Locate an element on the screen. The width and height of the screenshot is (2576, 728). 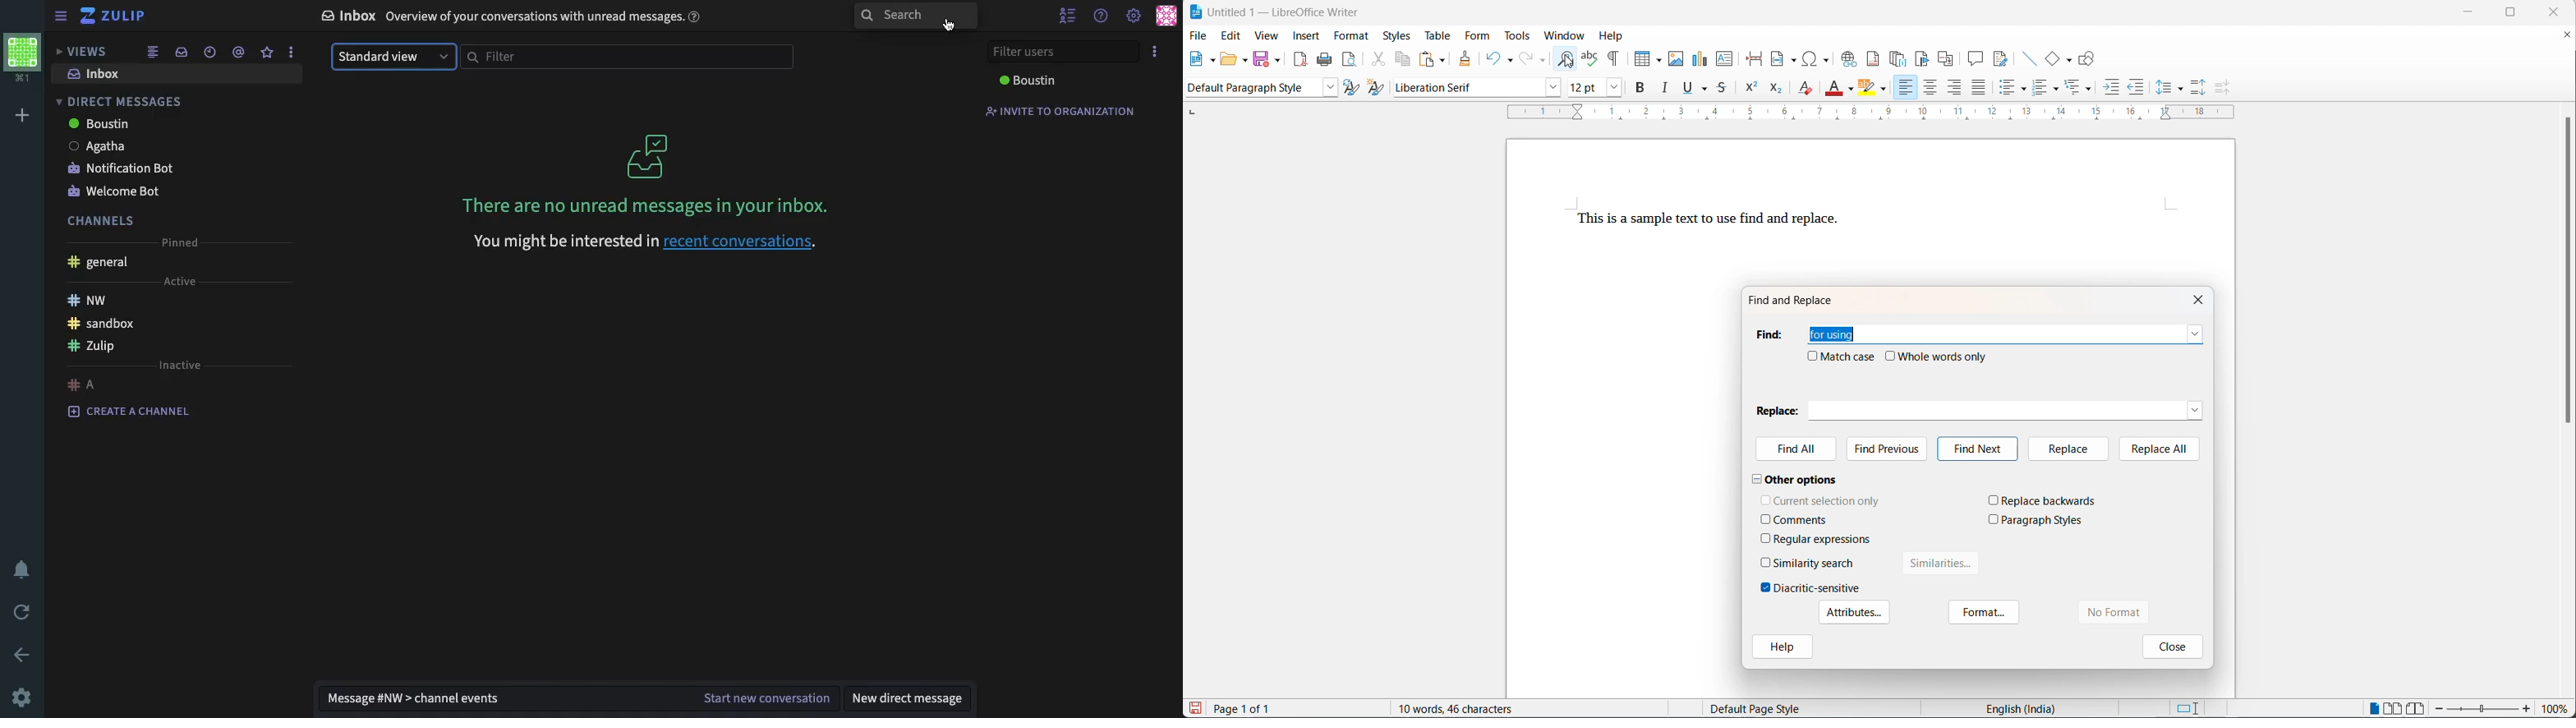
insert comment is located at coordinates (1976, 59).